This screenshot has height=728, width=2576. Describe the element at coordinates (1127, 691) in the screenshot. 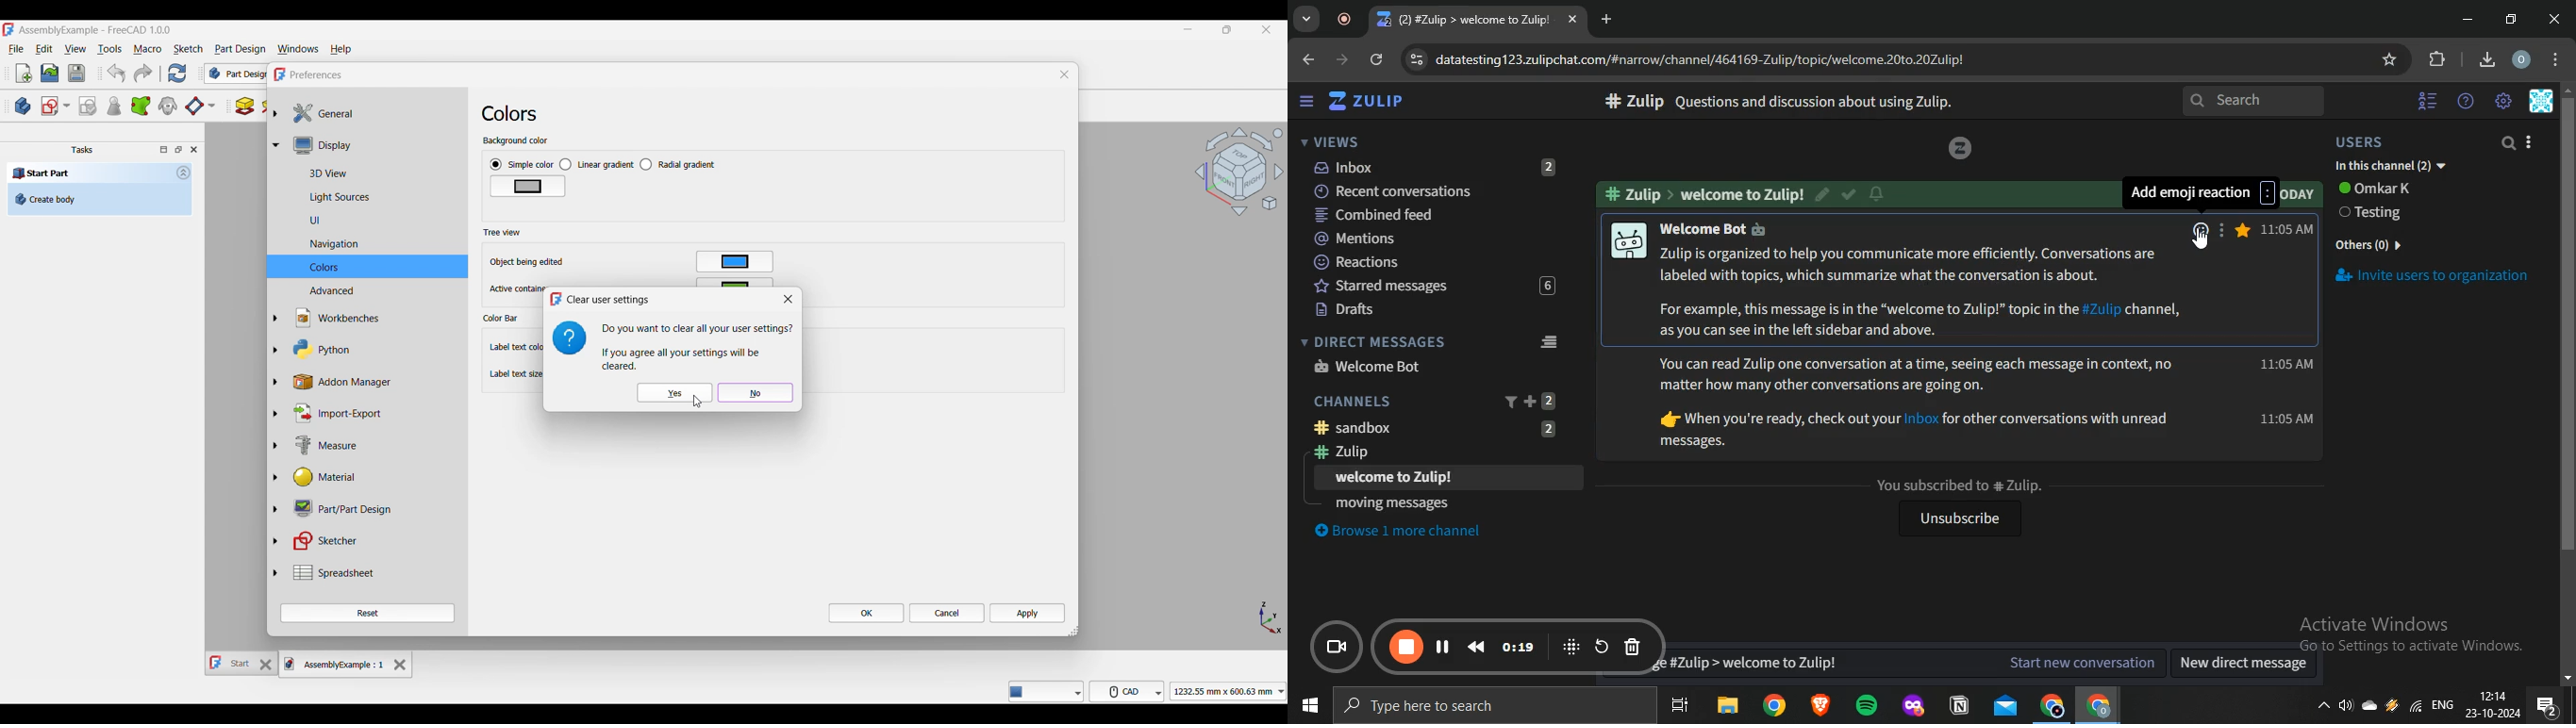

I see `CAD navigation style options` at that location.